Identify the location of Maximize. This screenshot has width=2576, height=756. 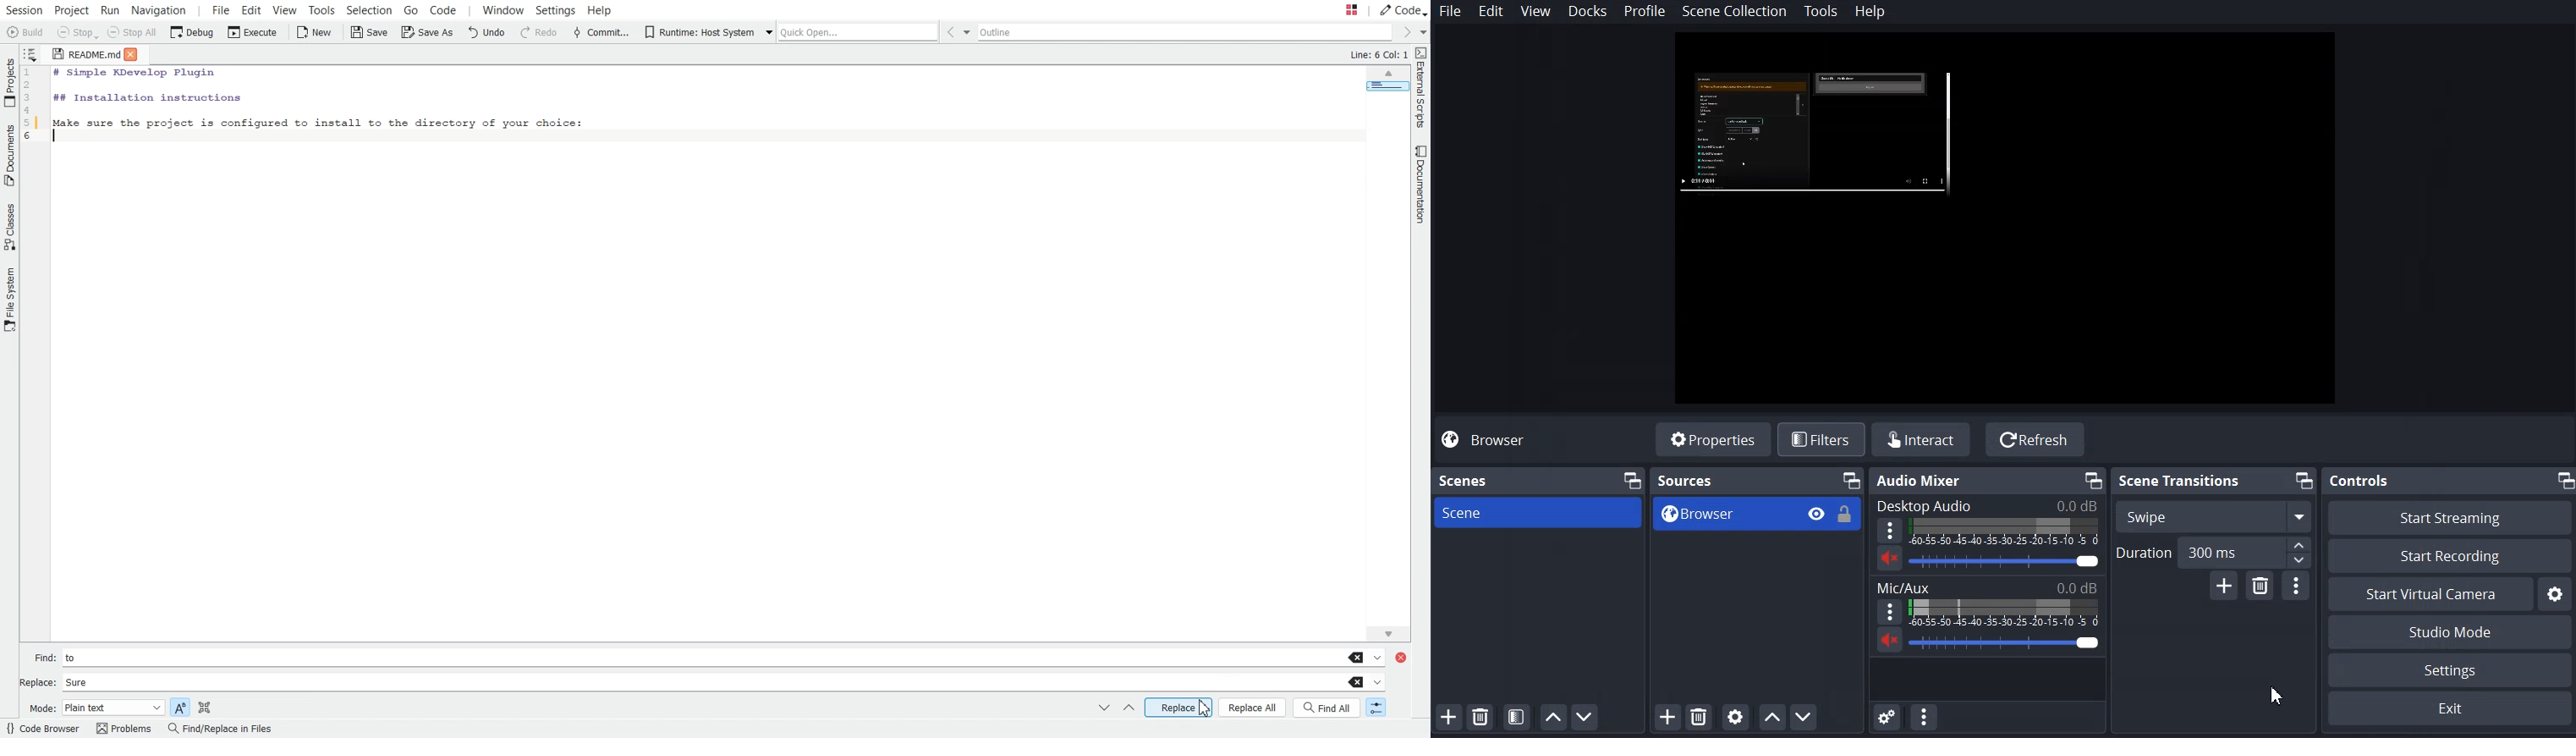
(1853, 480).